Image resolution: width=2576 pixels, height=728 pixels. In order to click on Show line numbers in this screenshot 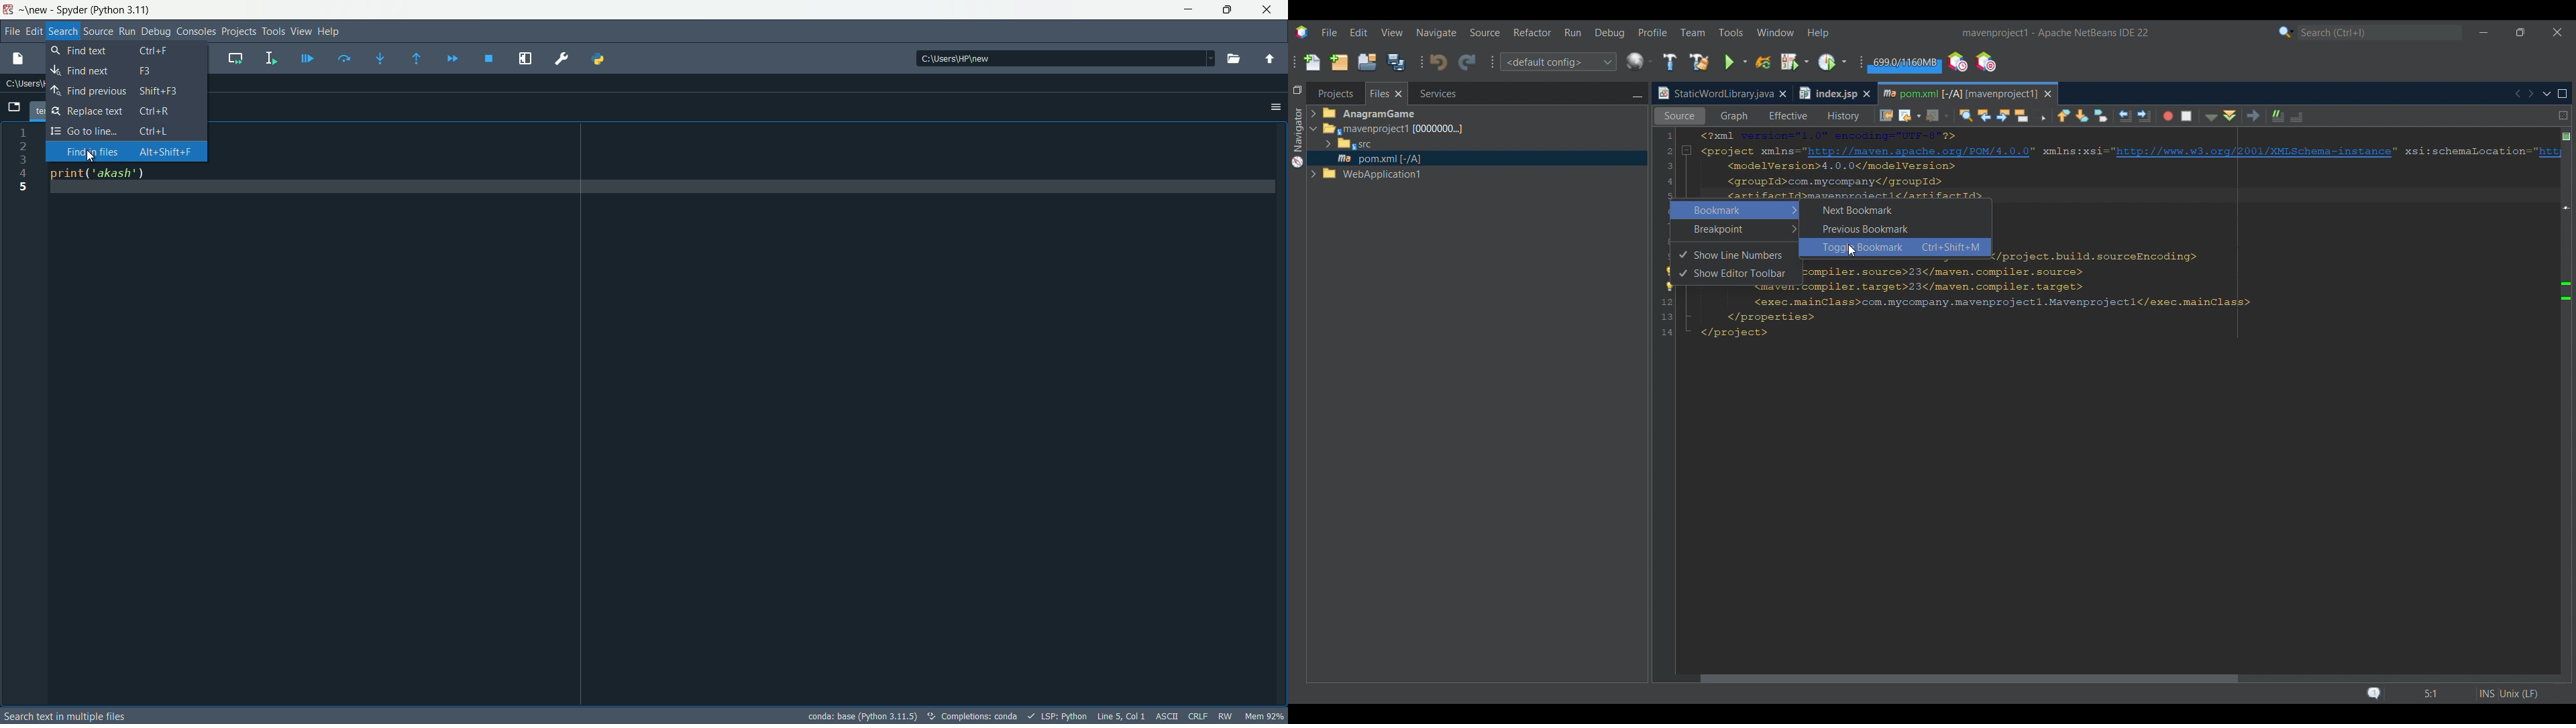, I will do `click(1743, 255)`.